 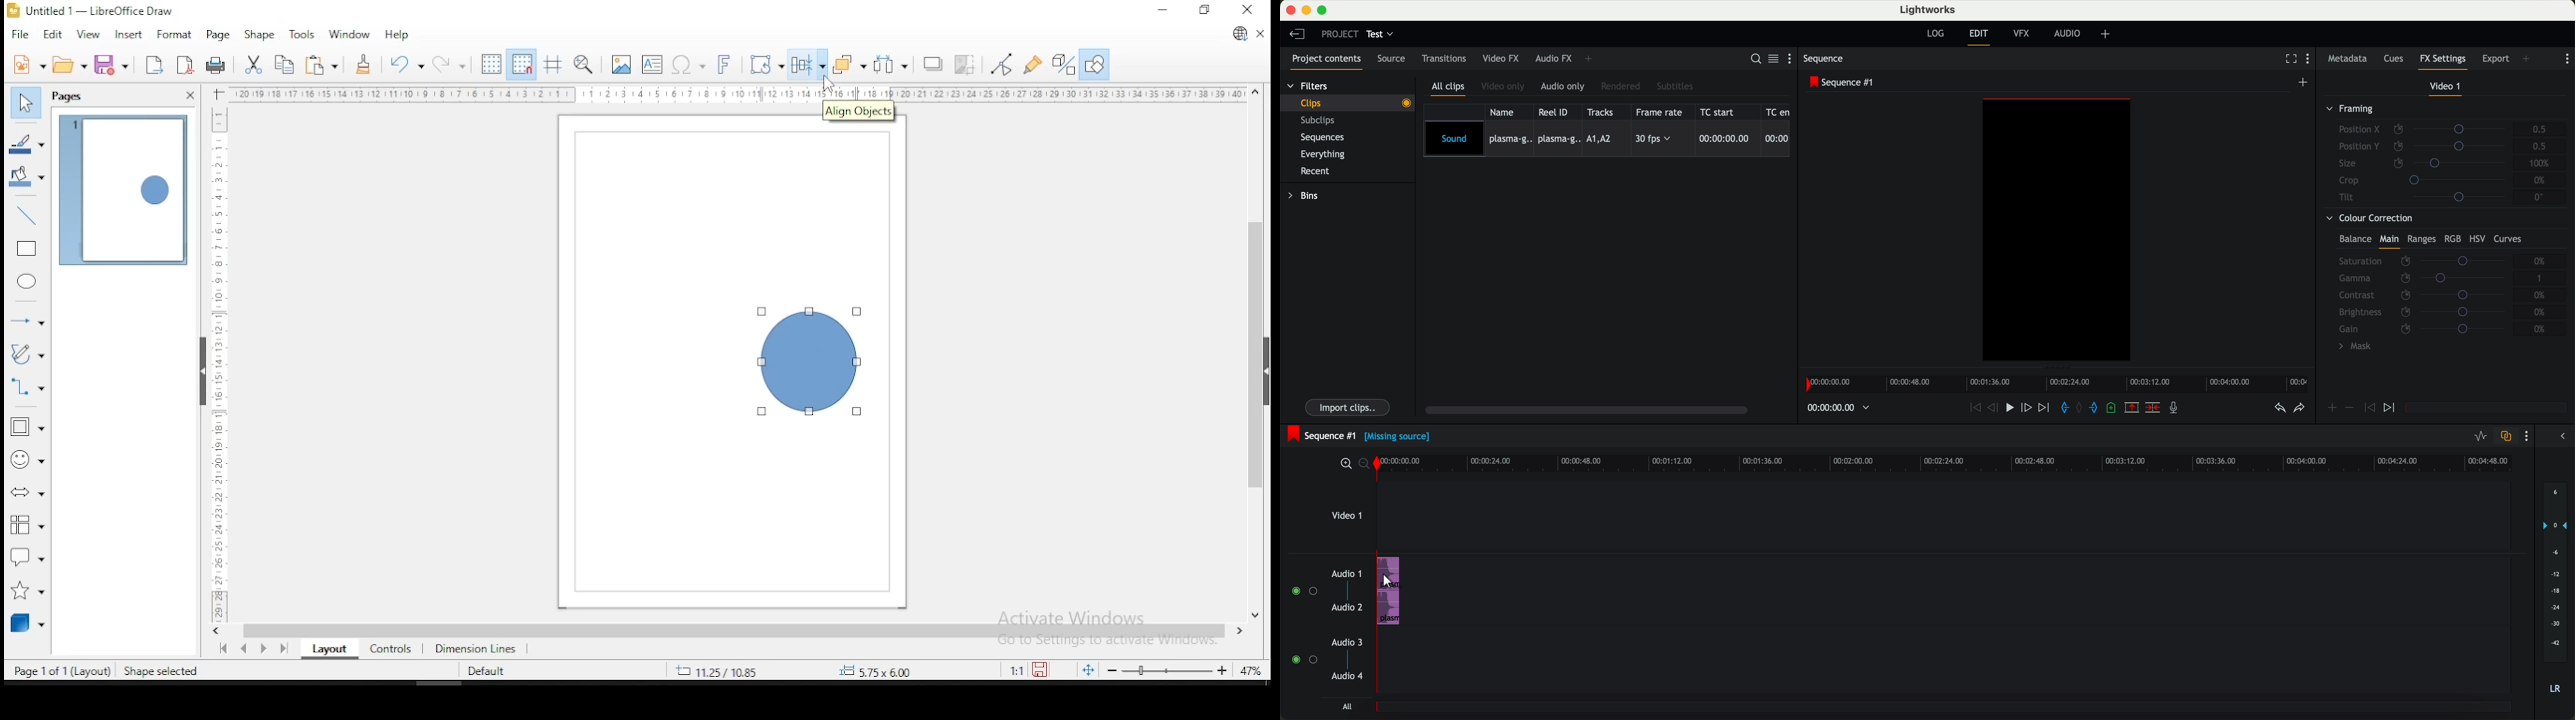 What do you see at coordinates (28, 249) in the screenshot?
I see `rectangle` at bounding box center [28, 249].